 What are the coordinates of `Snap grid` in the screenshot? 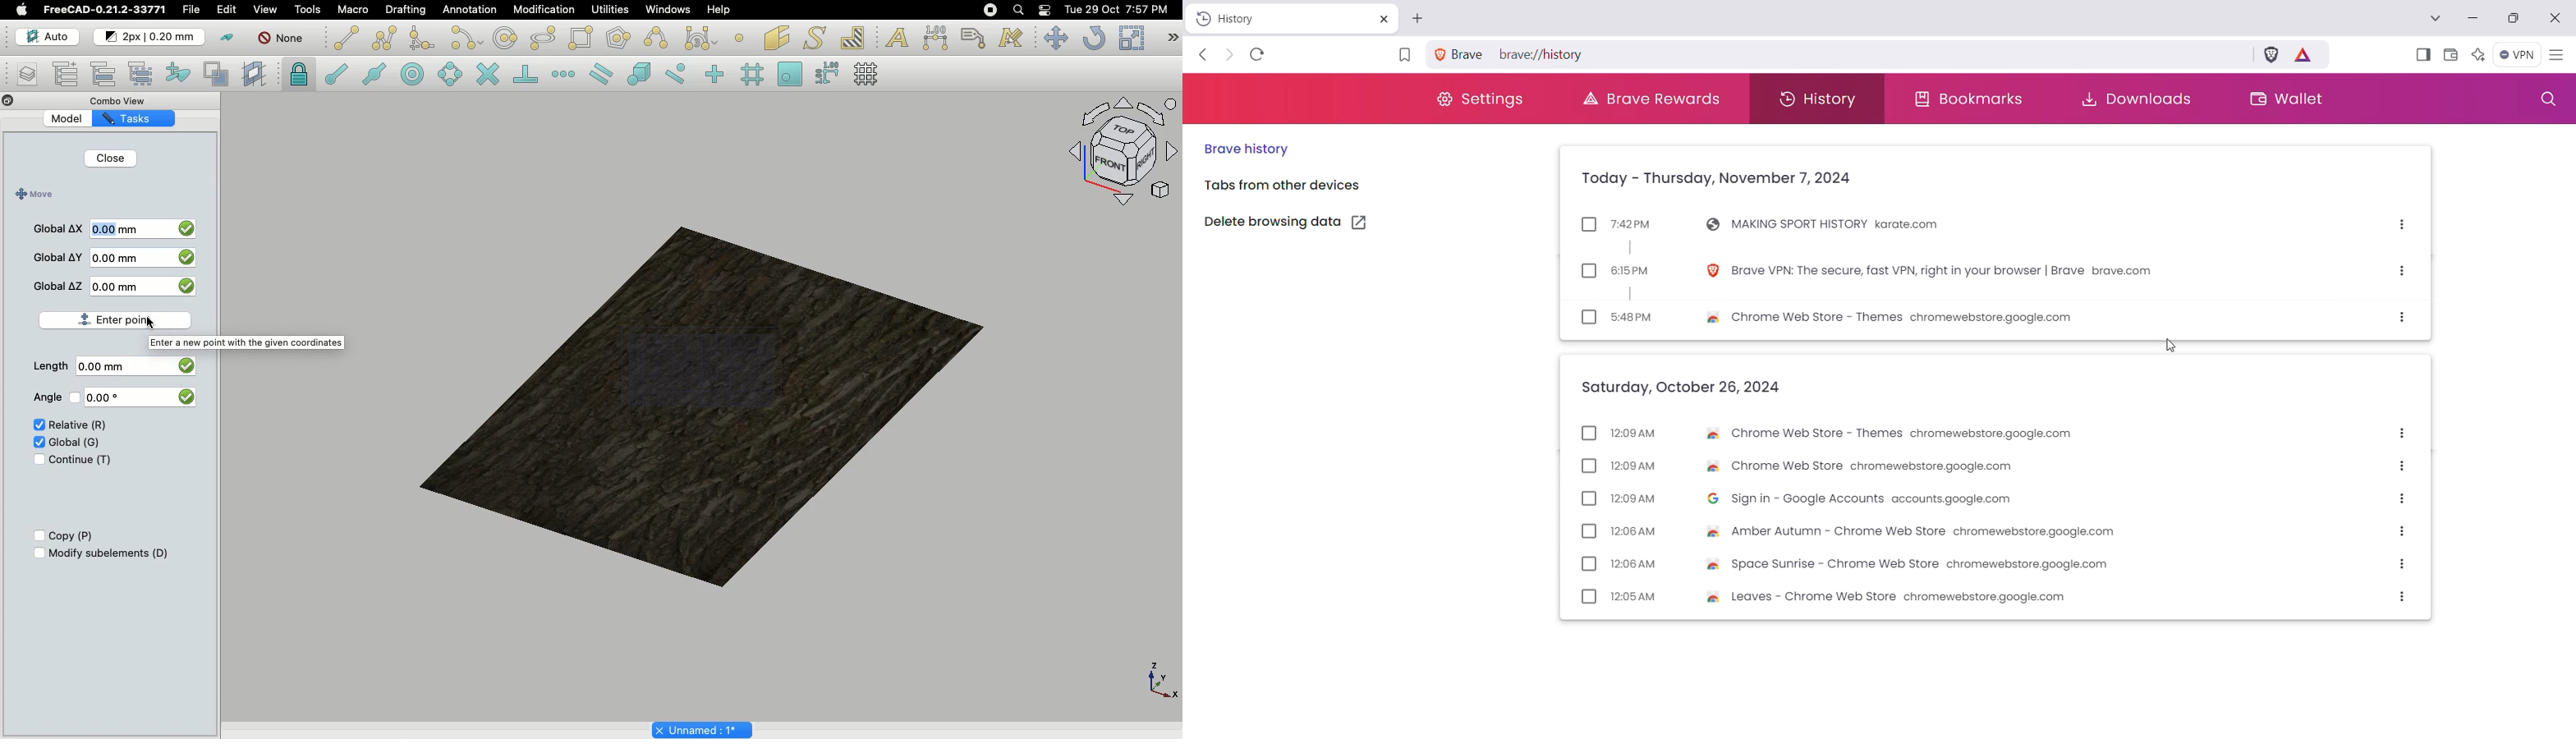 It's located at (754, 75).